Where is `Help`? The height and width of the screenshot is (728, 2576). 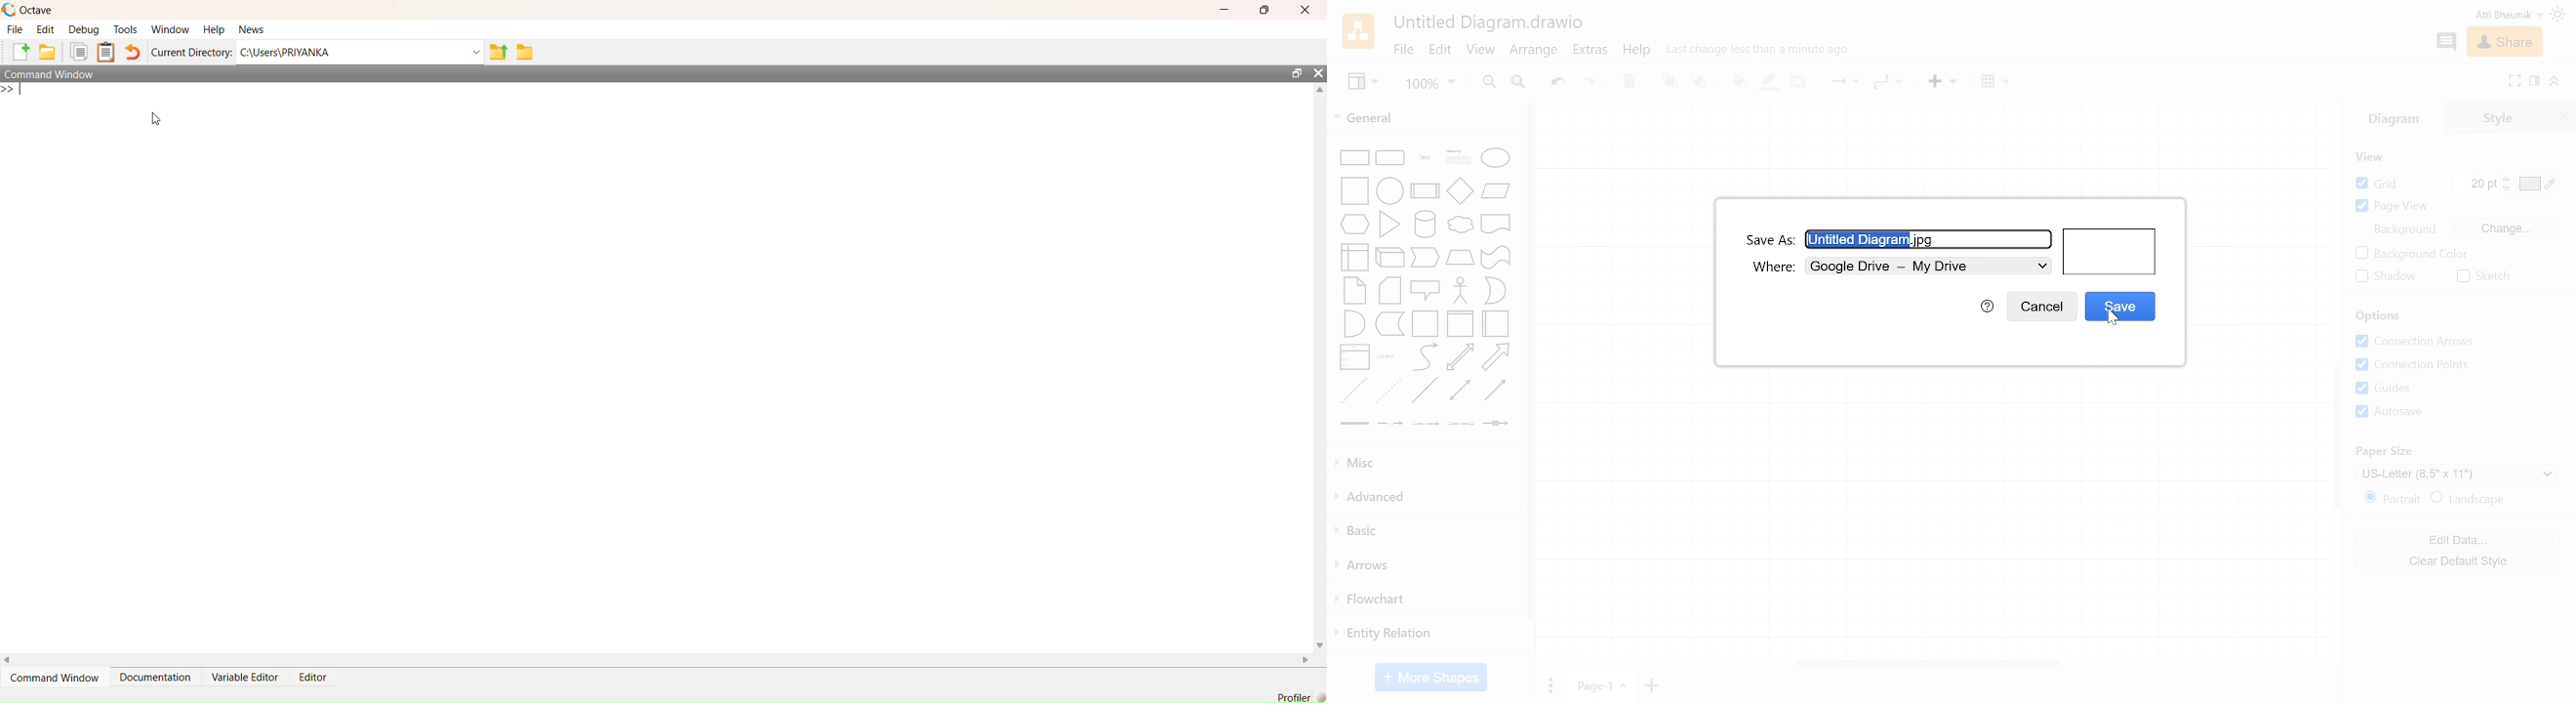
Help is located at coordinates (213, 26).